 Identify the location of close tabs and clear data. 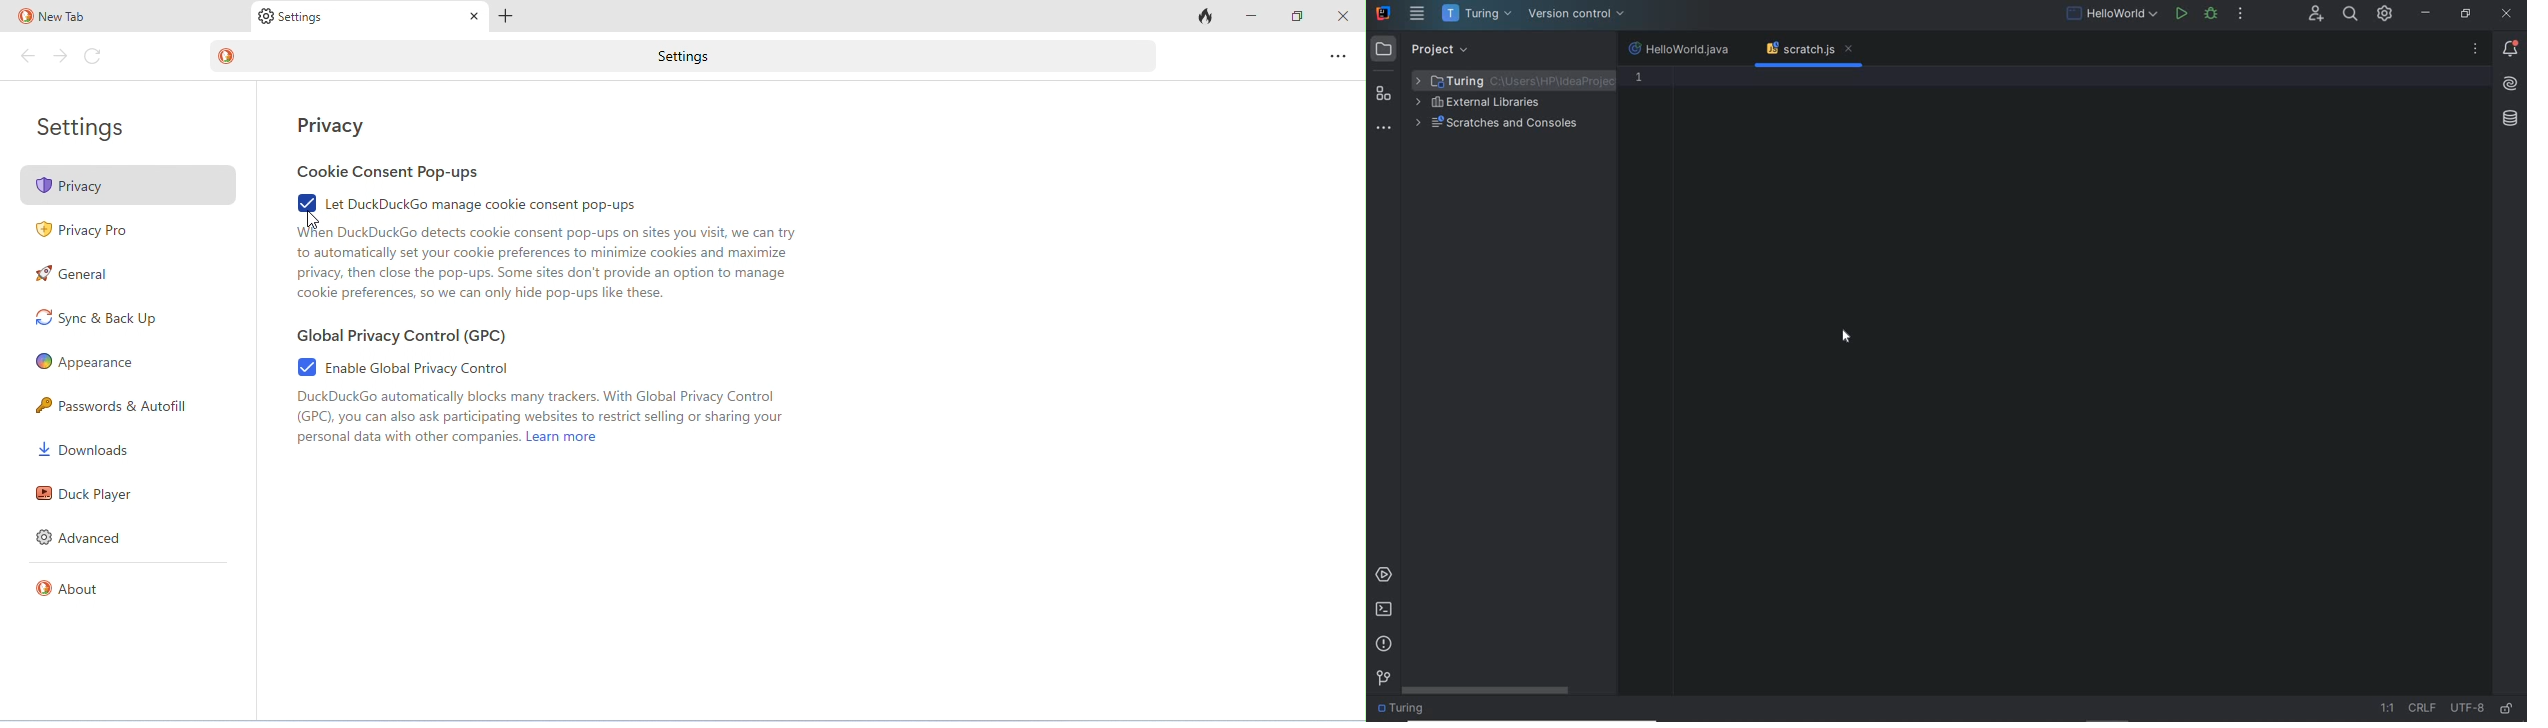
(1202, 17).